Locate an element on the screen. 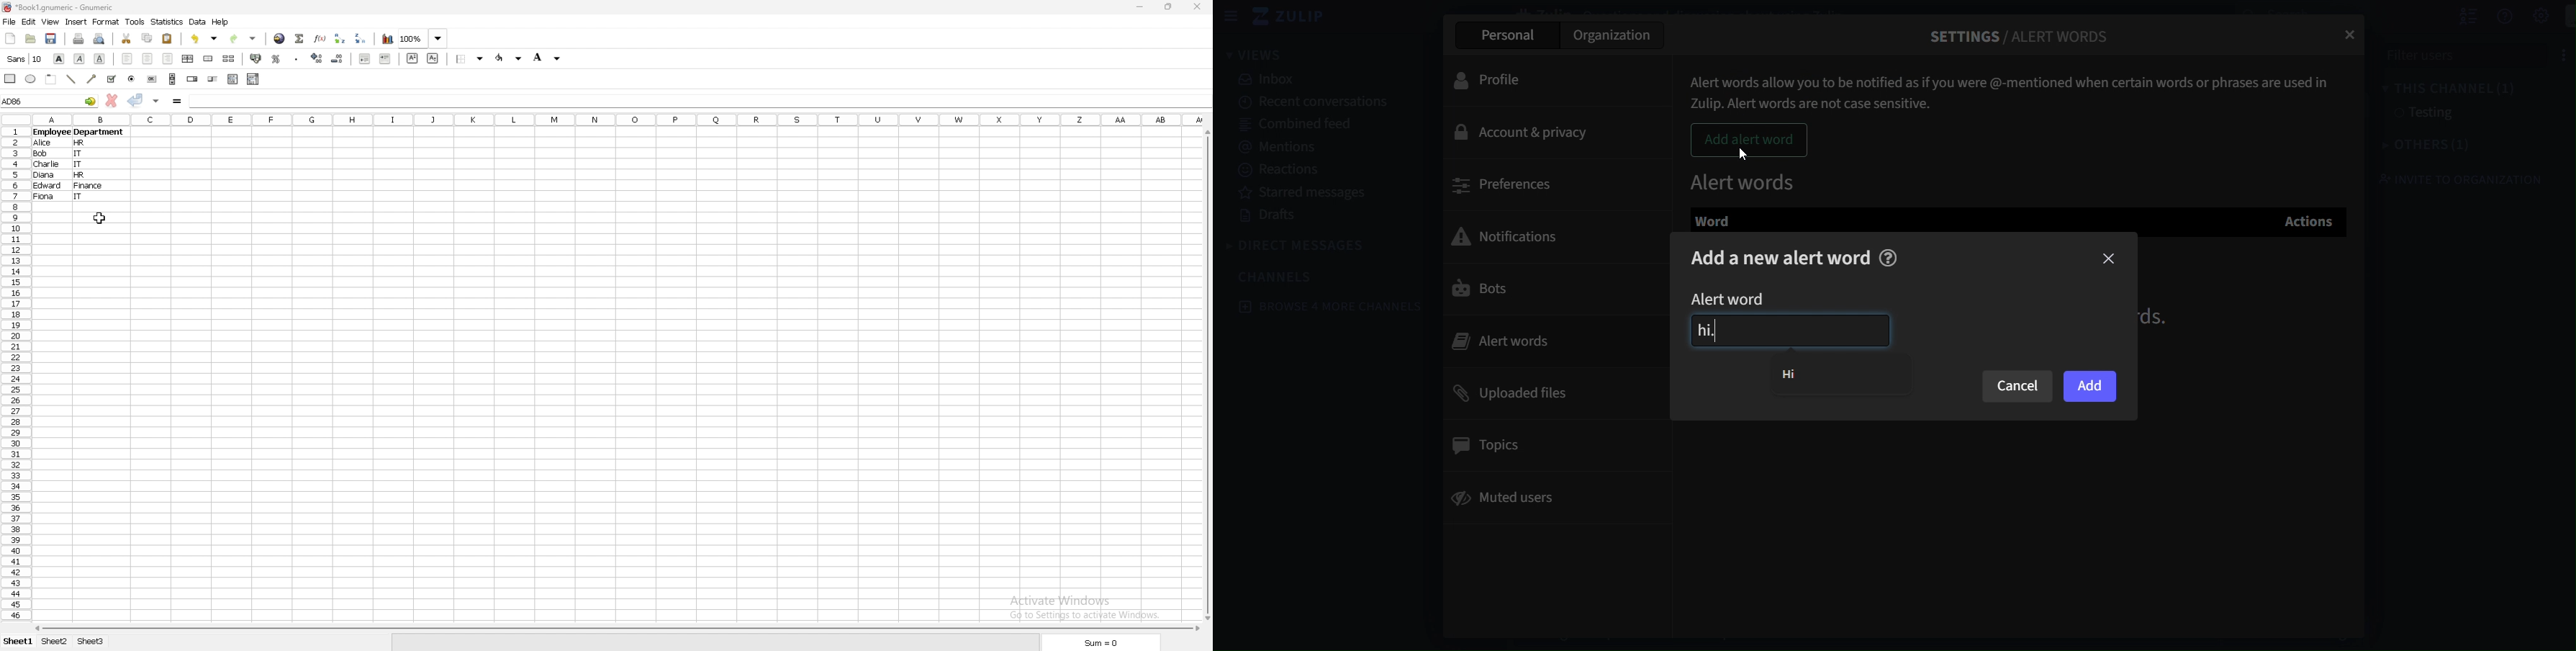 Image resolution: width=2576 pixels, height=672 pixels. uploaded files is located at coordinates (1514, 393).